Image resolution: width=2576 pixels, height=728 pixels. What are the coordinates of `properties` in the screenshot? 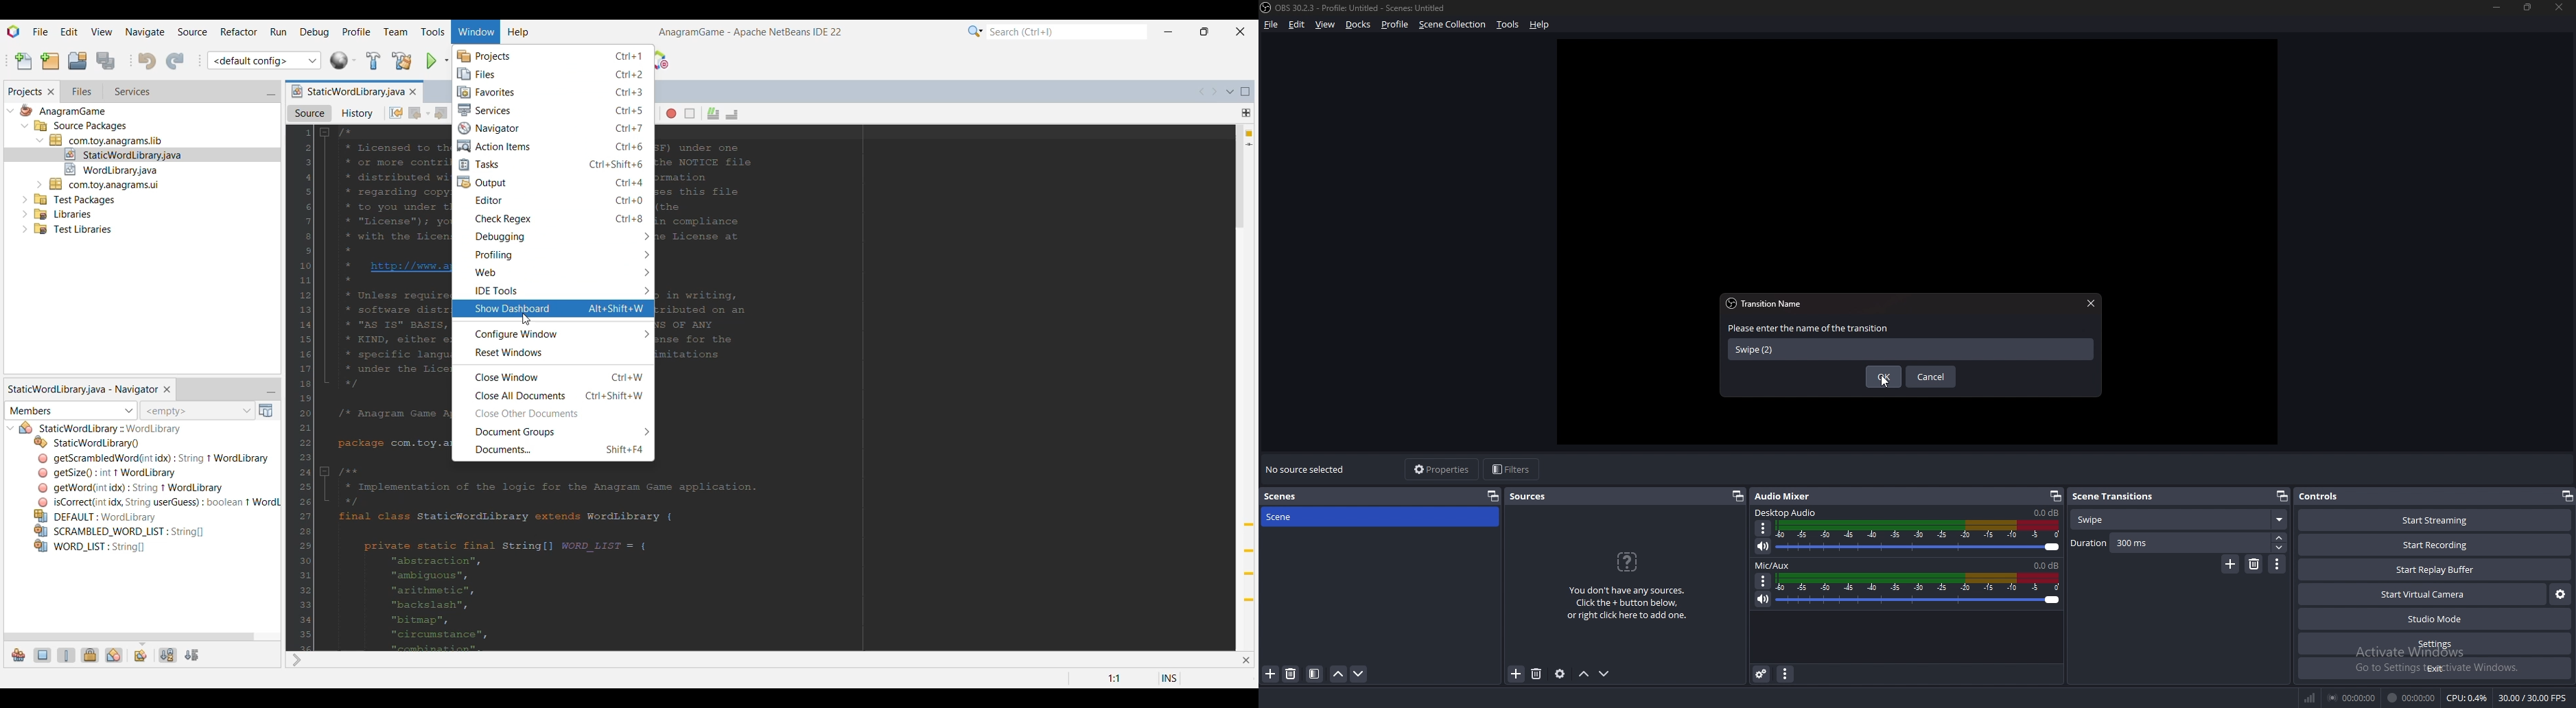 It's located at (1443, 470).